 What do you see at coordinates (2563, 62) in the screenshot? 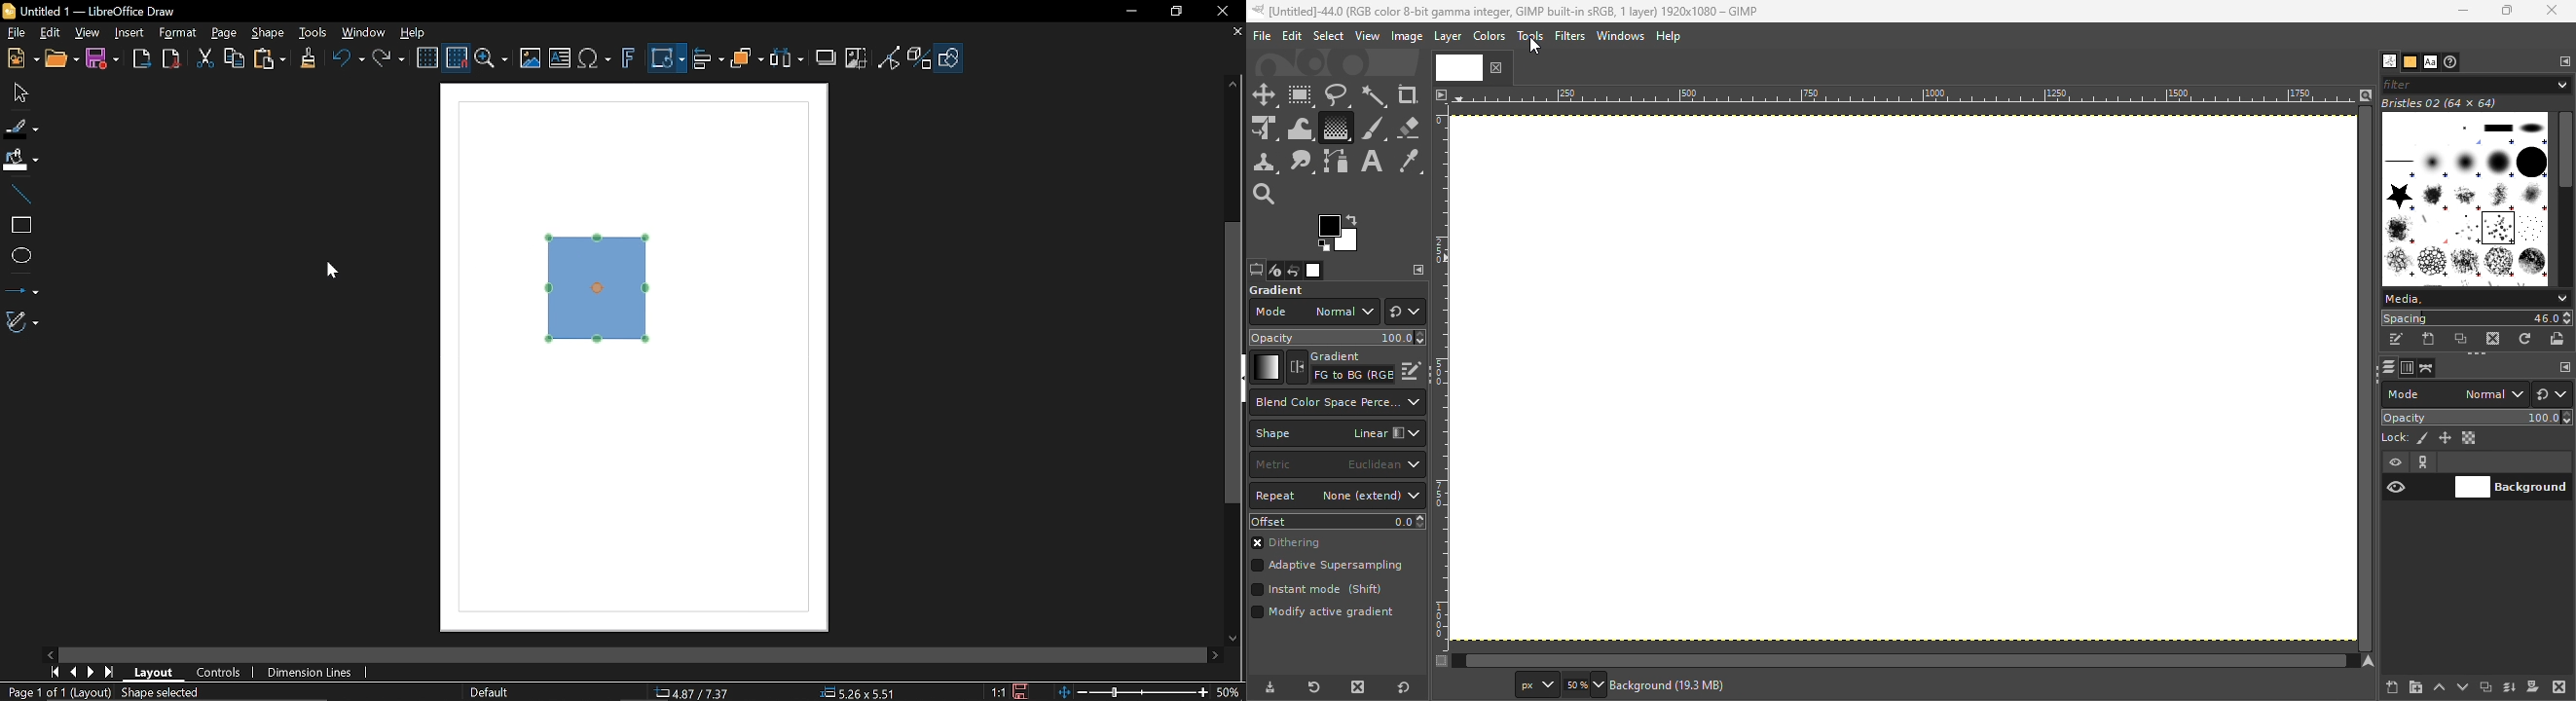
I see `Configure this tab` at bounding box center [2563, 62].